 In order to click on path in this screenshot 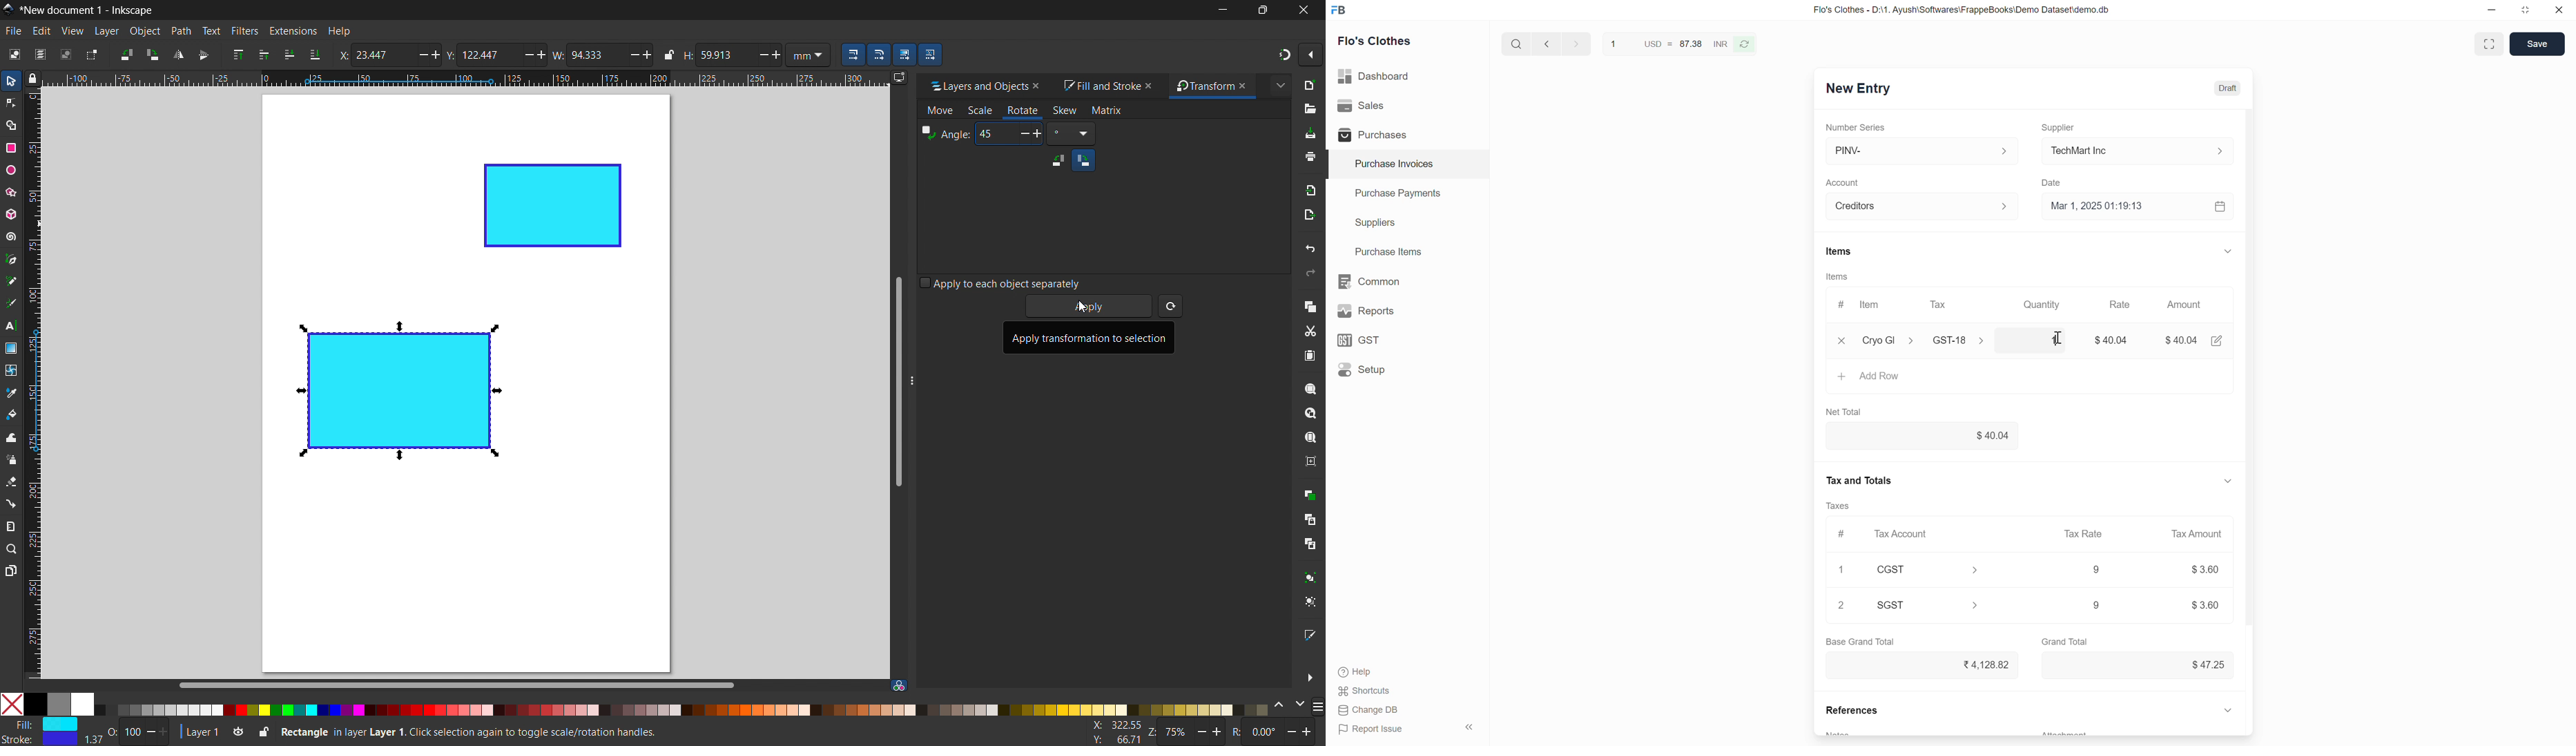, I will do `click(181, 31)`.